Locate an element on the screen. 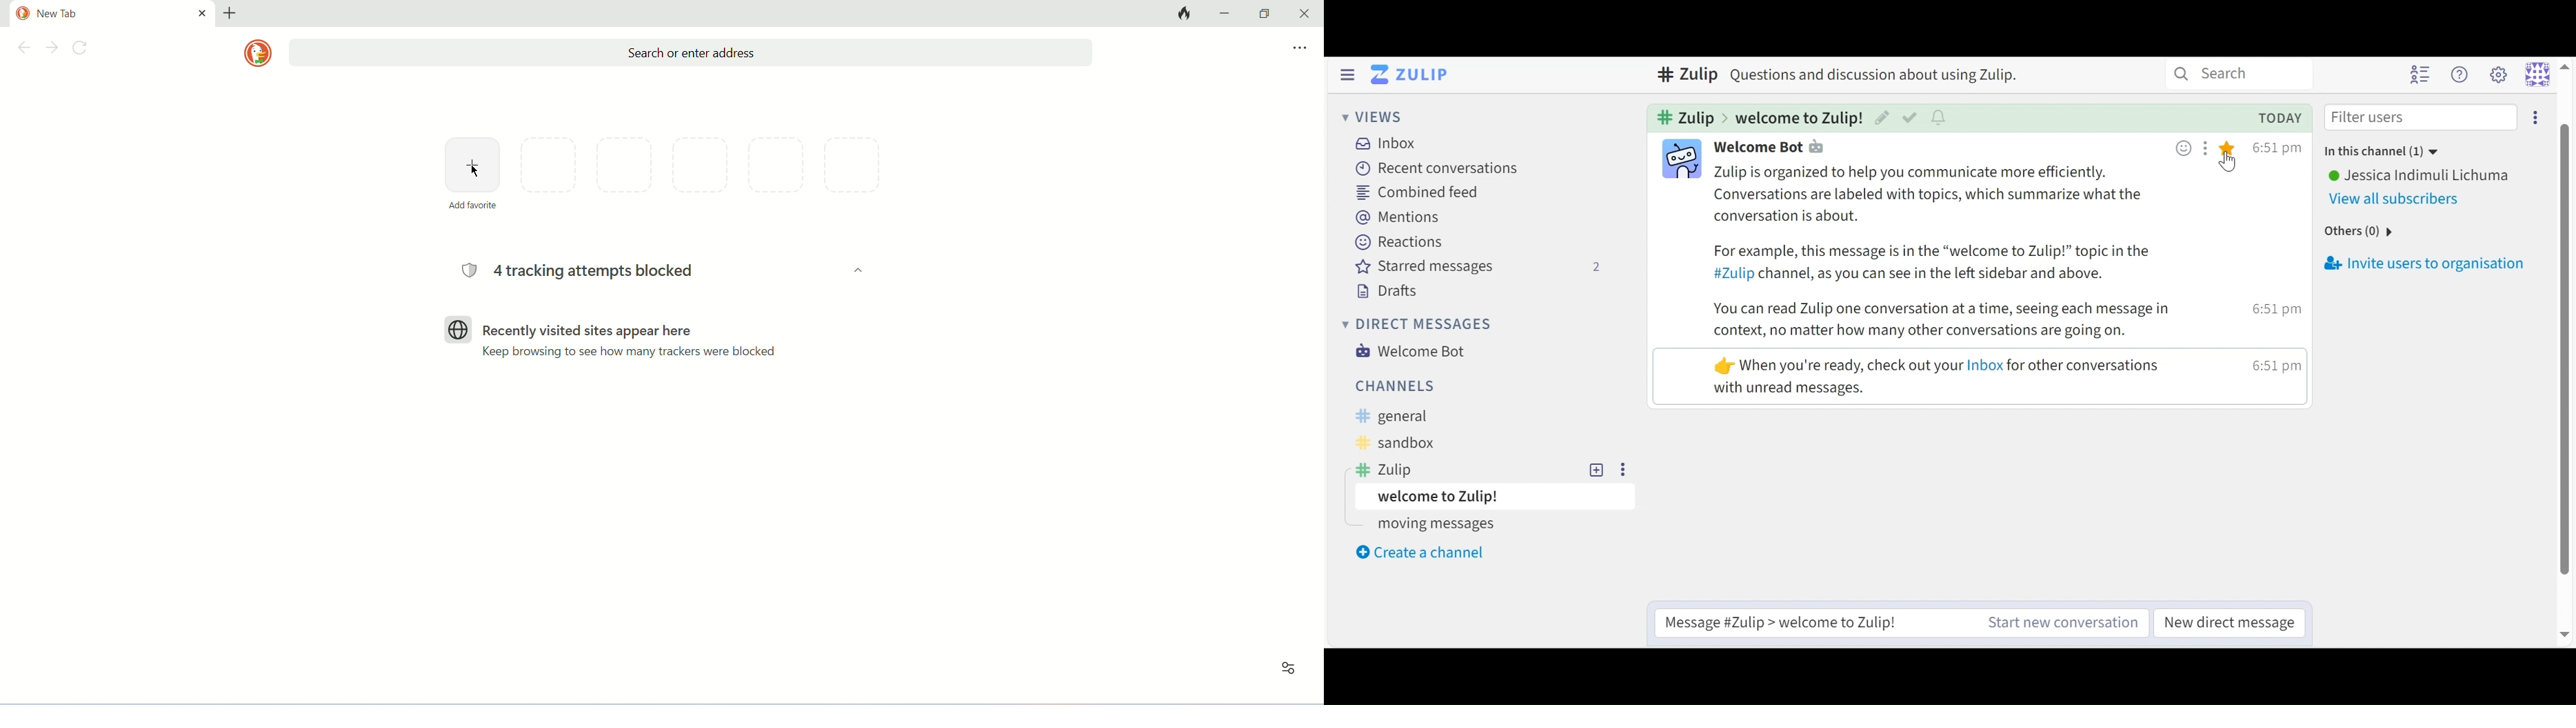  Direct Messages is located at coordinates (1415, 324).